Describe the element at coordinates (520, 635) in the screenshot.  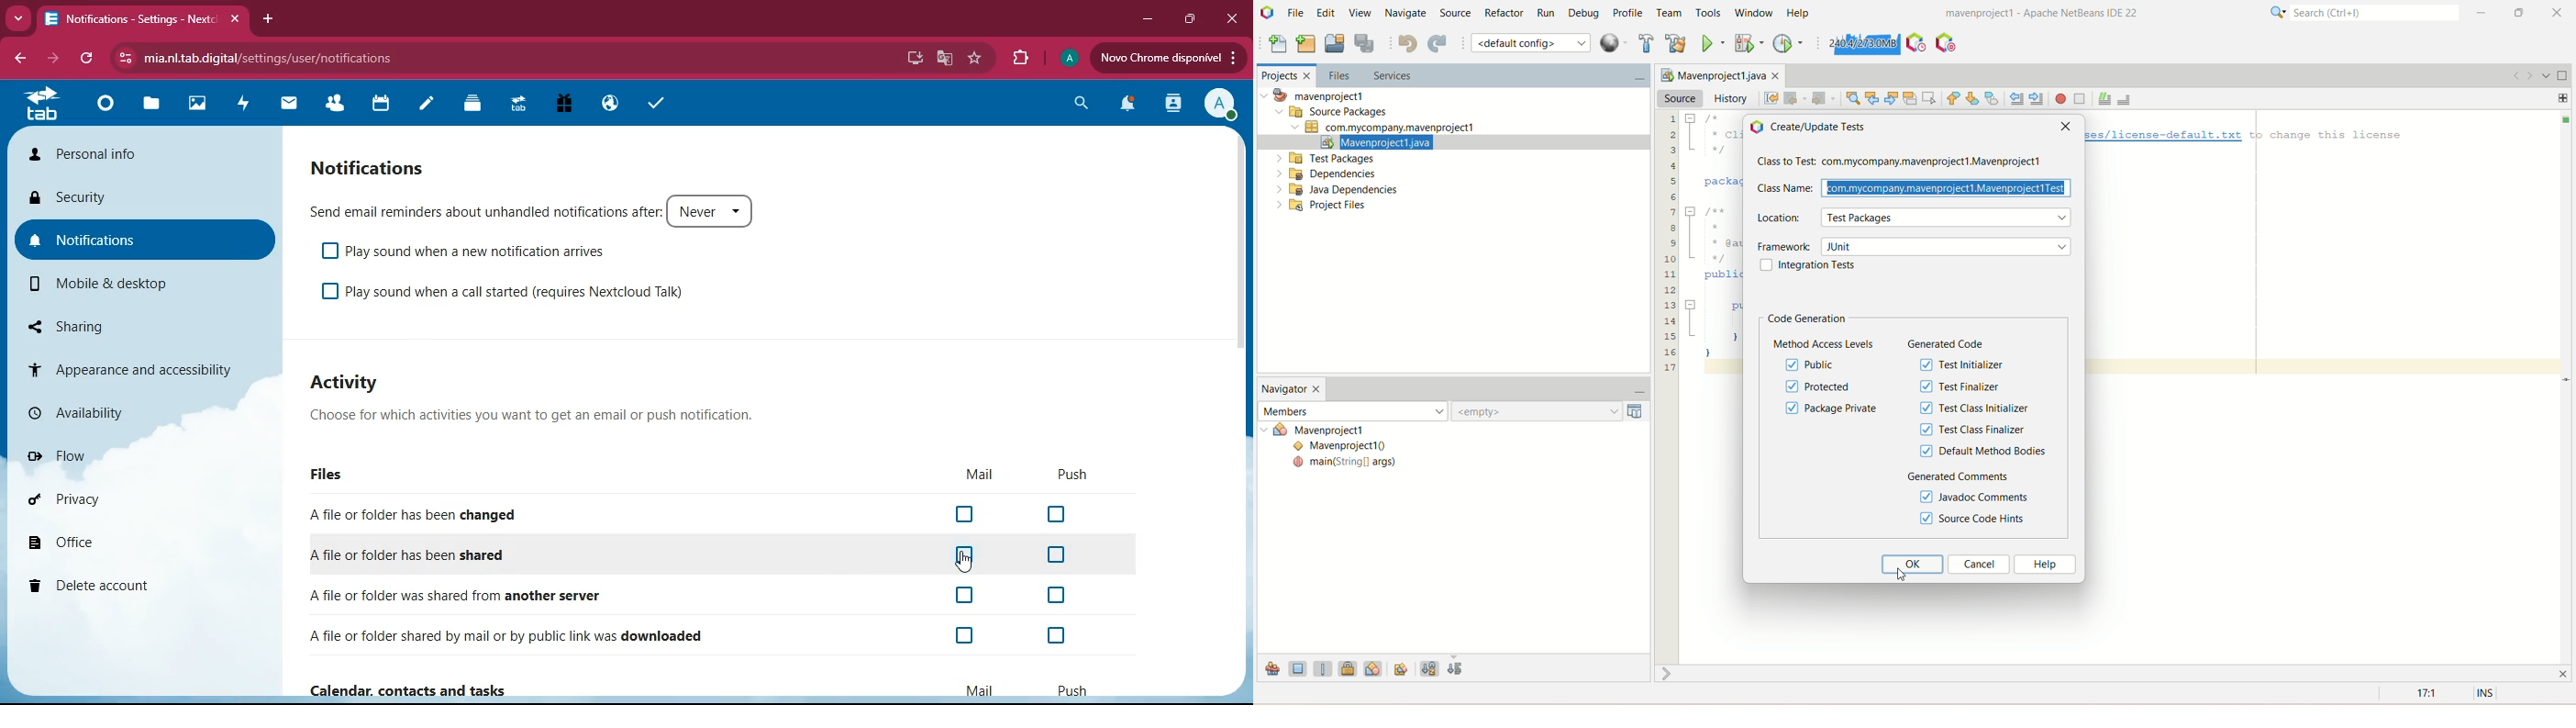
I see `downloaded` at that location.